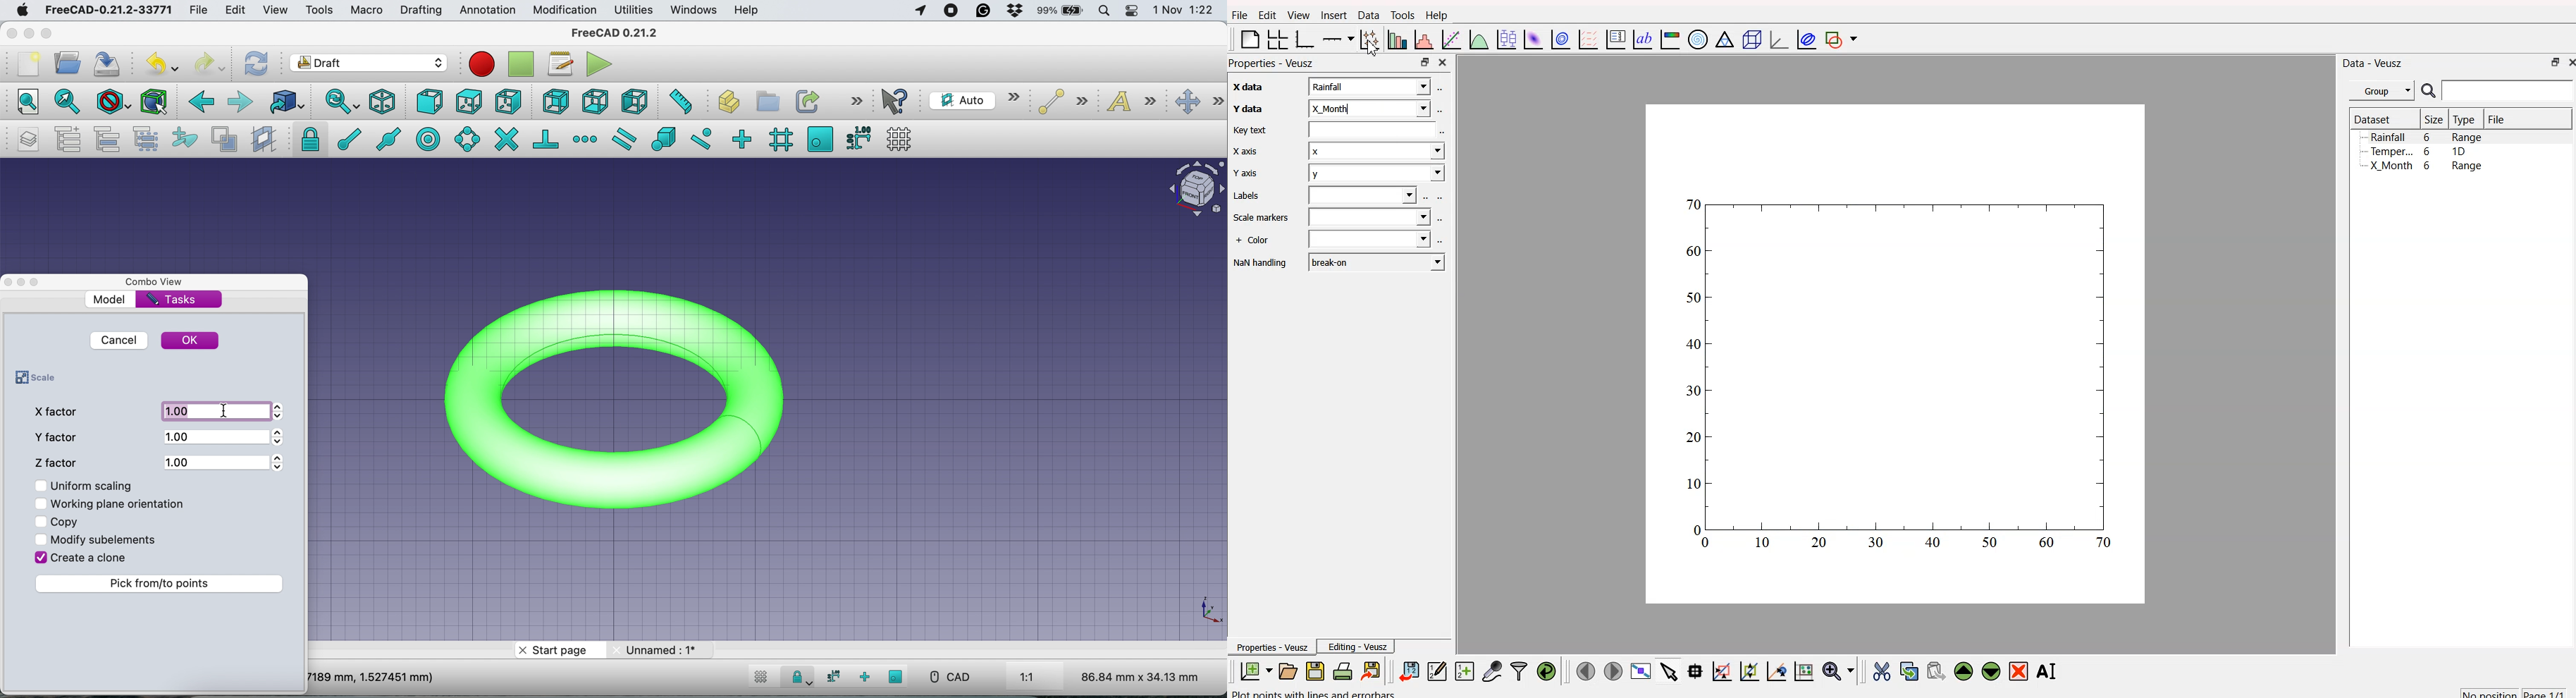  Describe the element at coordinates (974, 100) in the screenshot. I see `current working plane` at that location.